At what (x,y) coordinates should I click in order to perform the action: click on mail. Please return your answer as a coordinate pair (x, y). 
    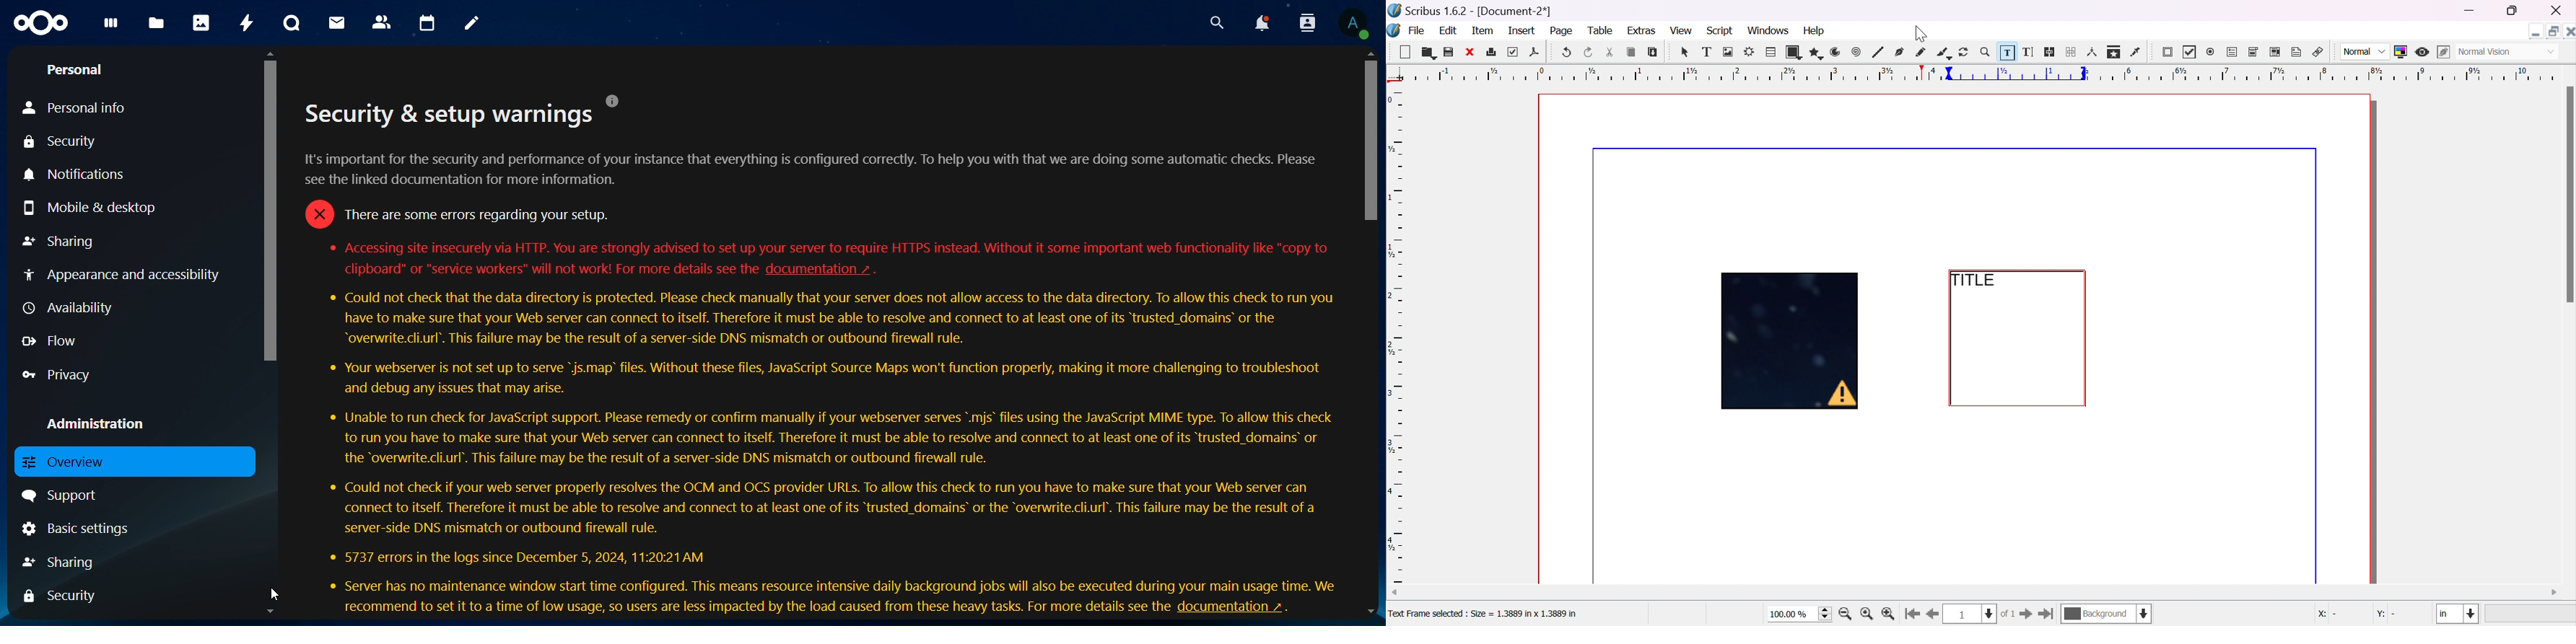
    Looking at the image, I should click on (341, 24).